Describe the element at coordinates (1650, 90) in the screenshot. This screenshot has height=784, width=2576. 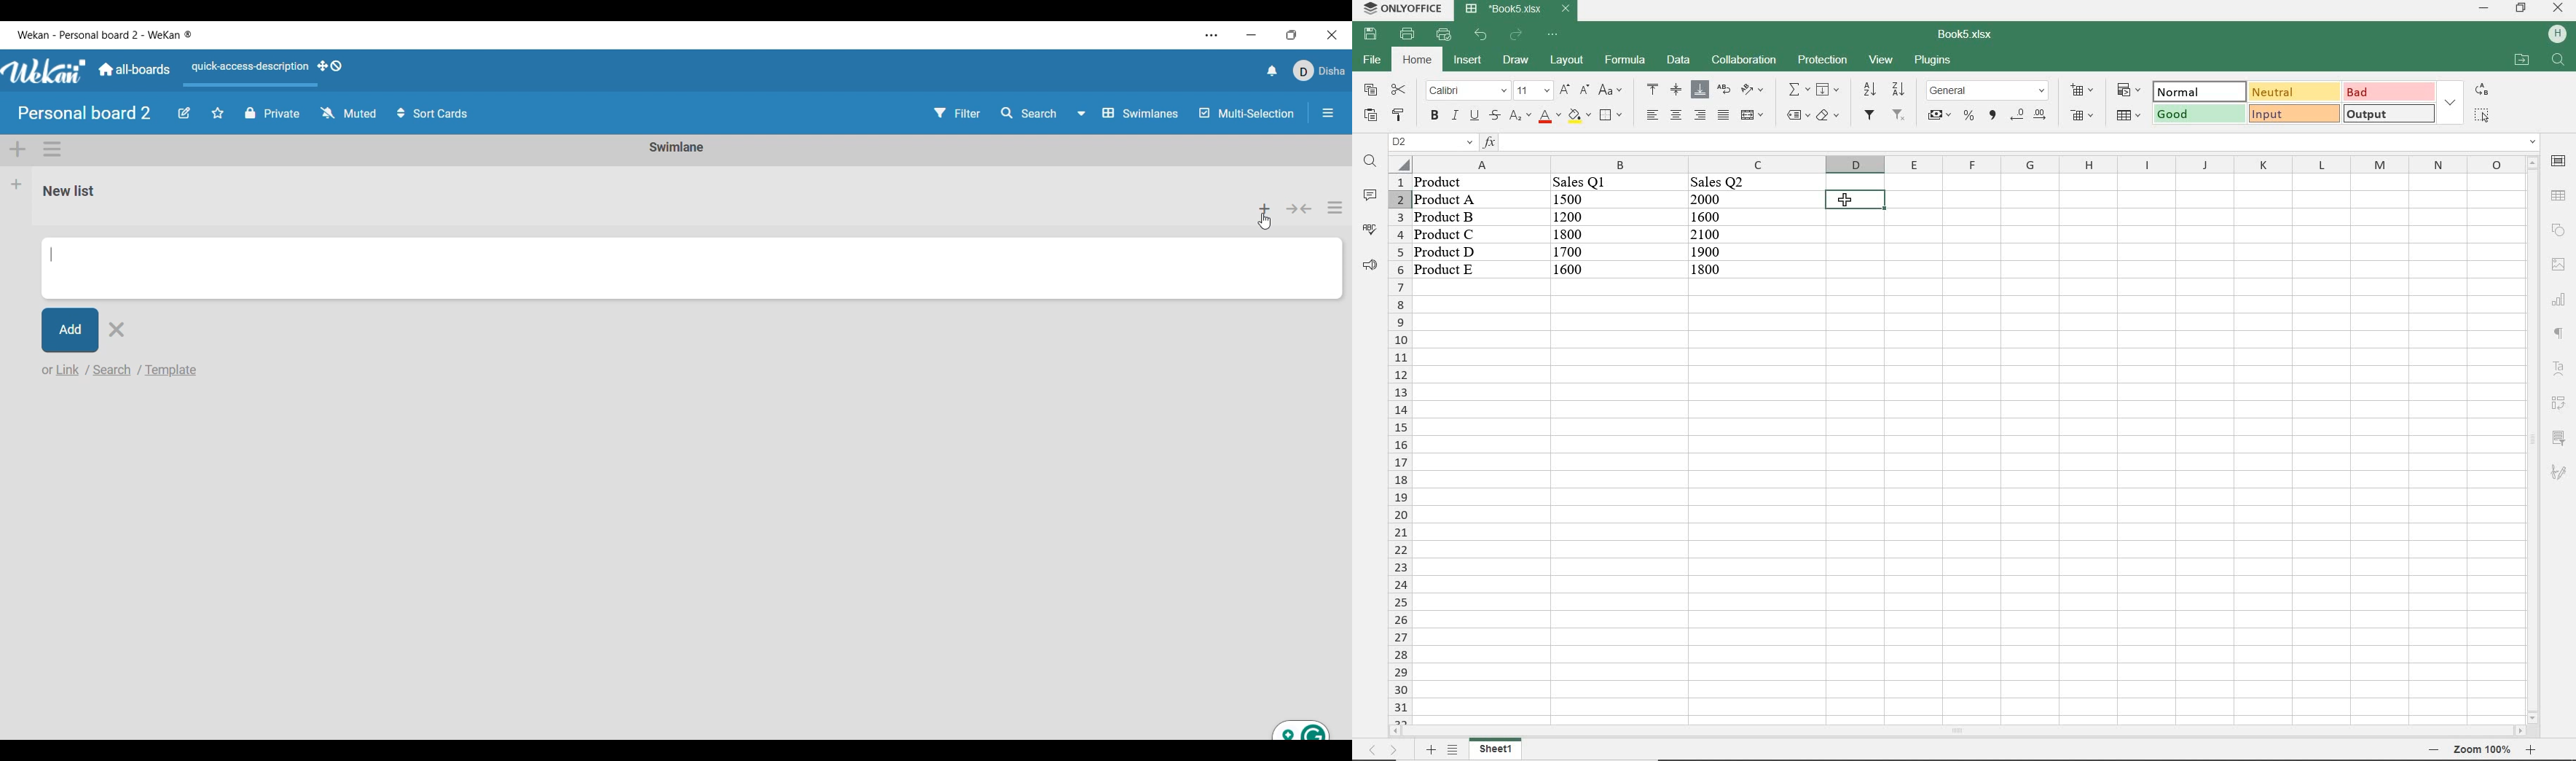
I see `align top` at that location.